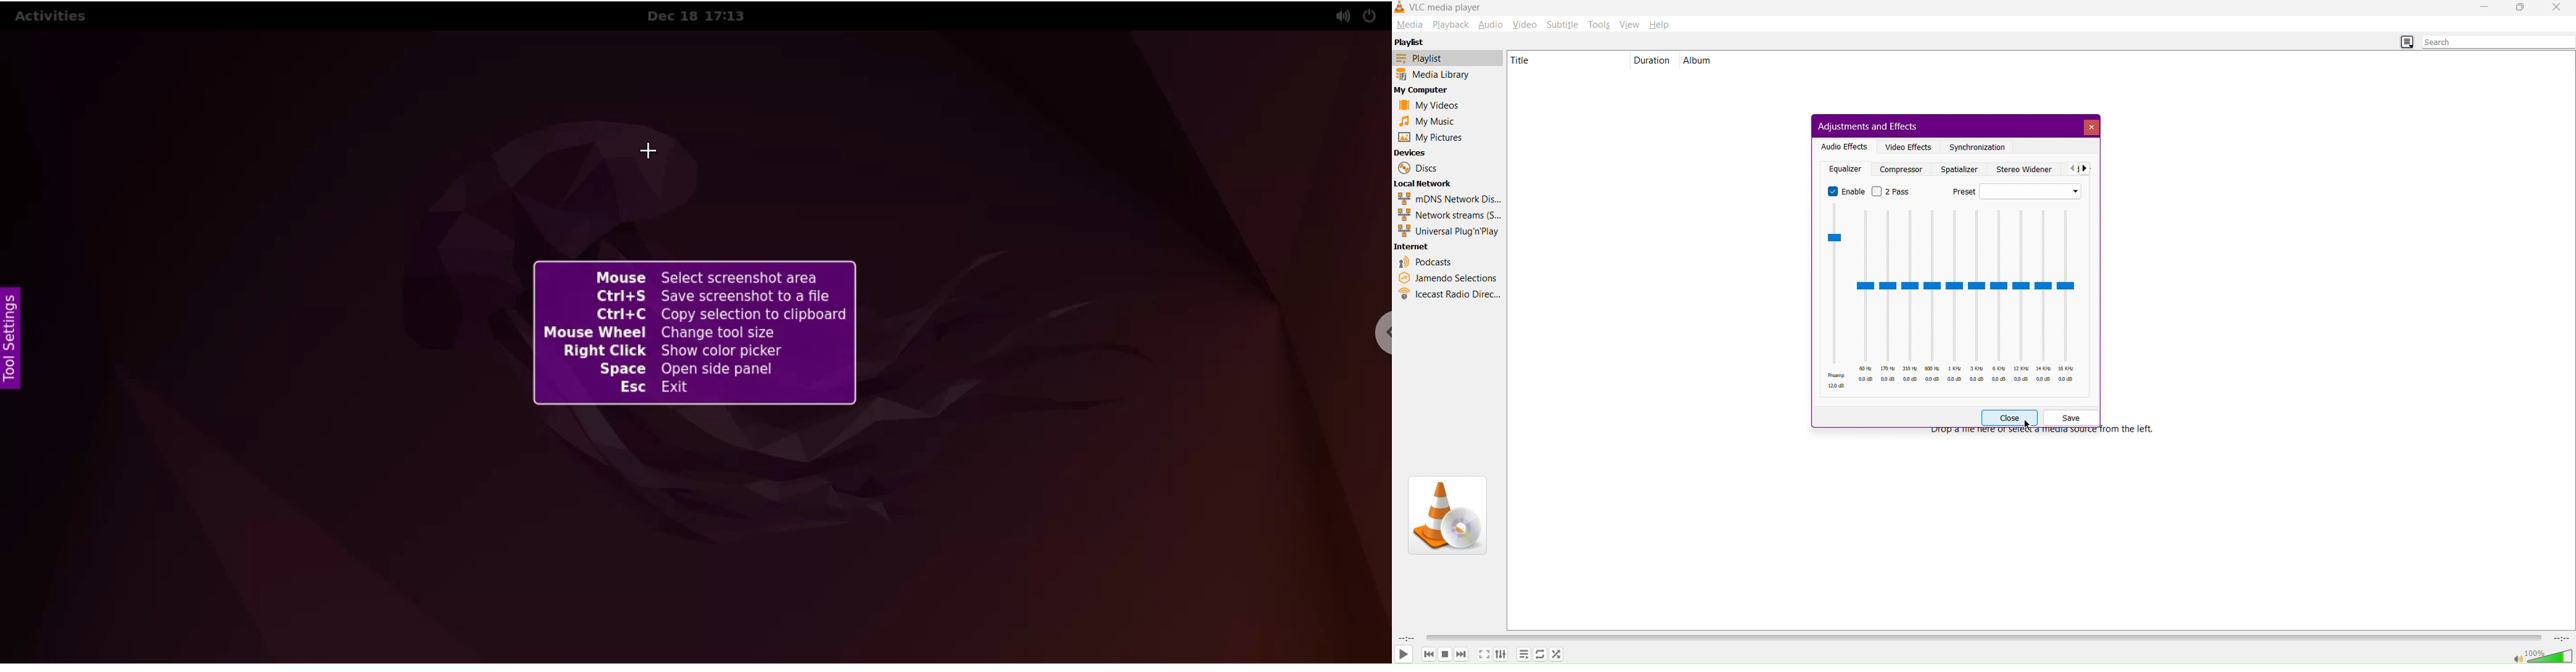  What do you see at coordinates (1451, 199) in the screenshot?
I see `mDNS Network ` at bounding box center [1451, 199].